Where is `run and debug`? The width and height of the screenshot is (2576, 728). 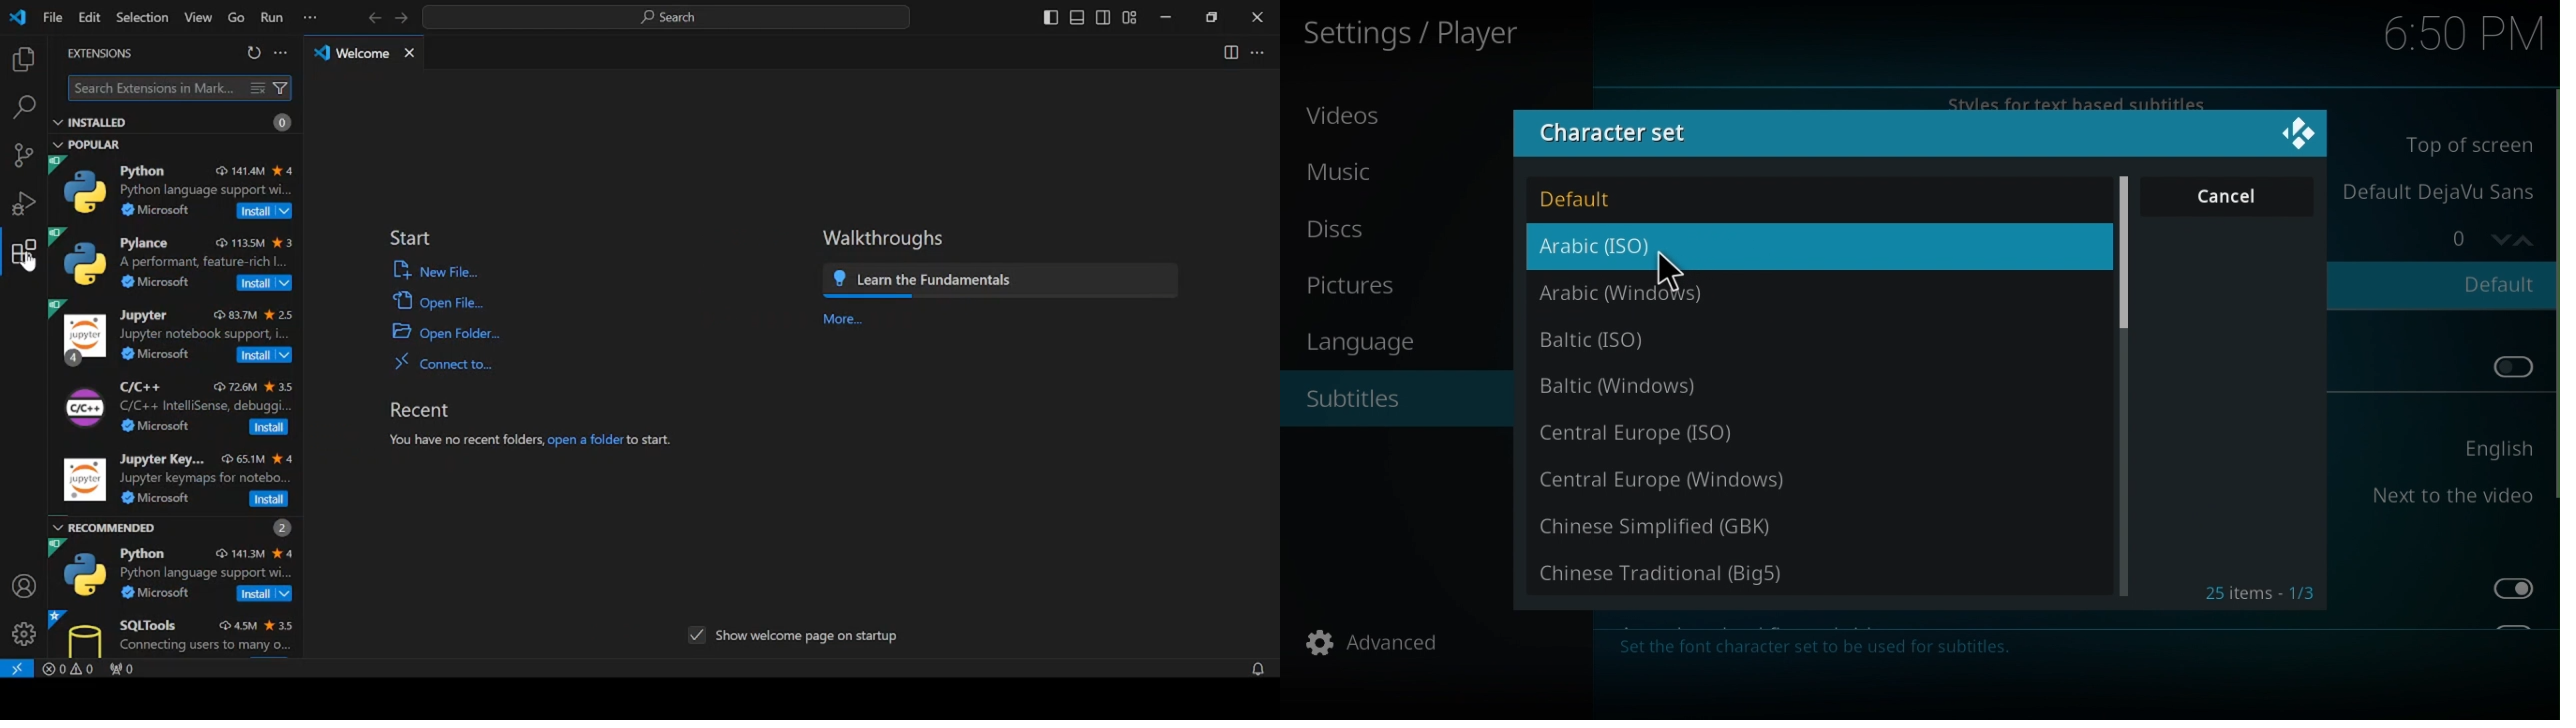 run and debug is located at coordinates (22, 204).